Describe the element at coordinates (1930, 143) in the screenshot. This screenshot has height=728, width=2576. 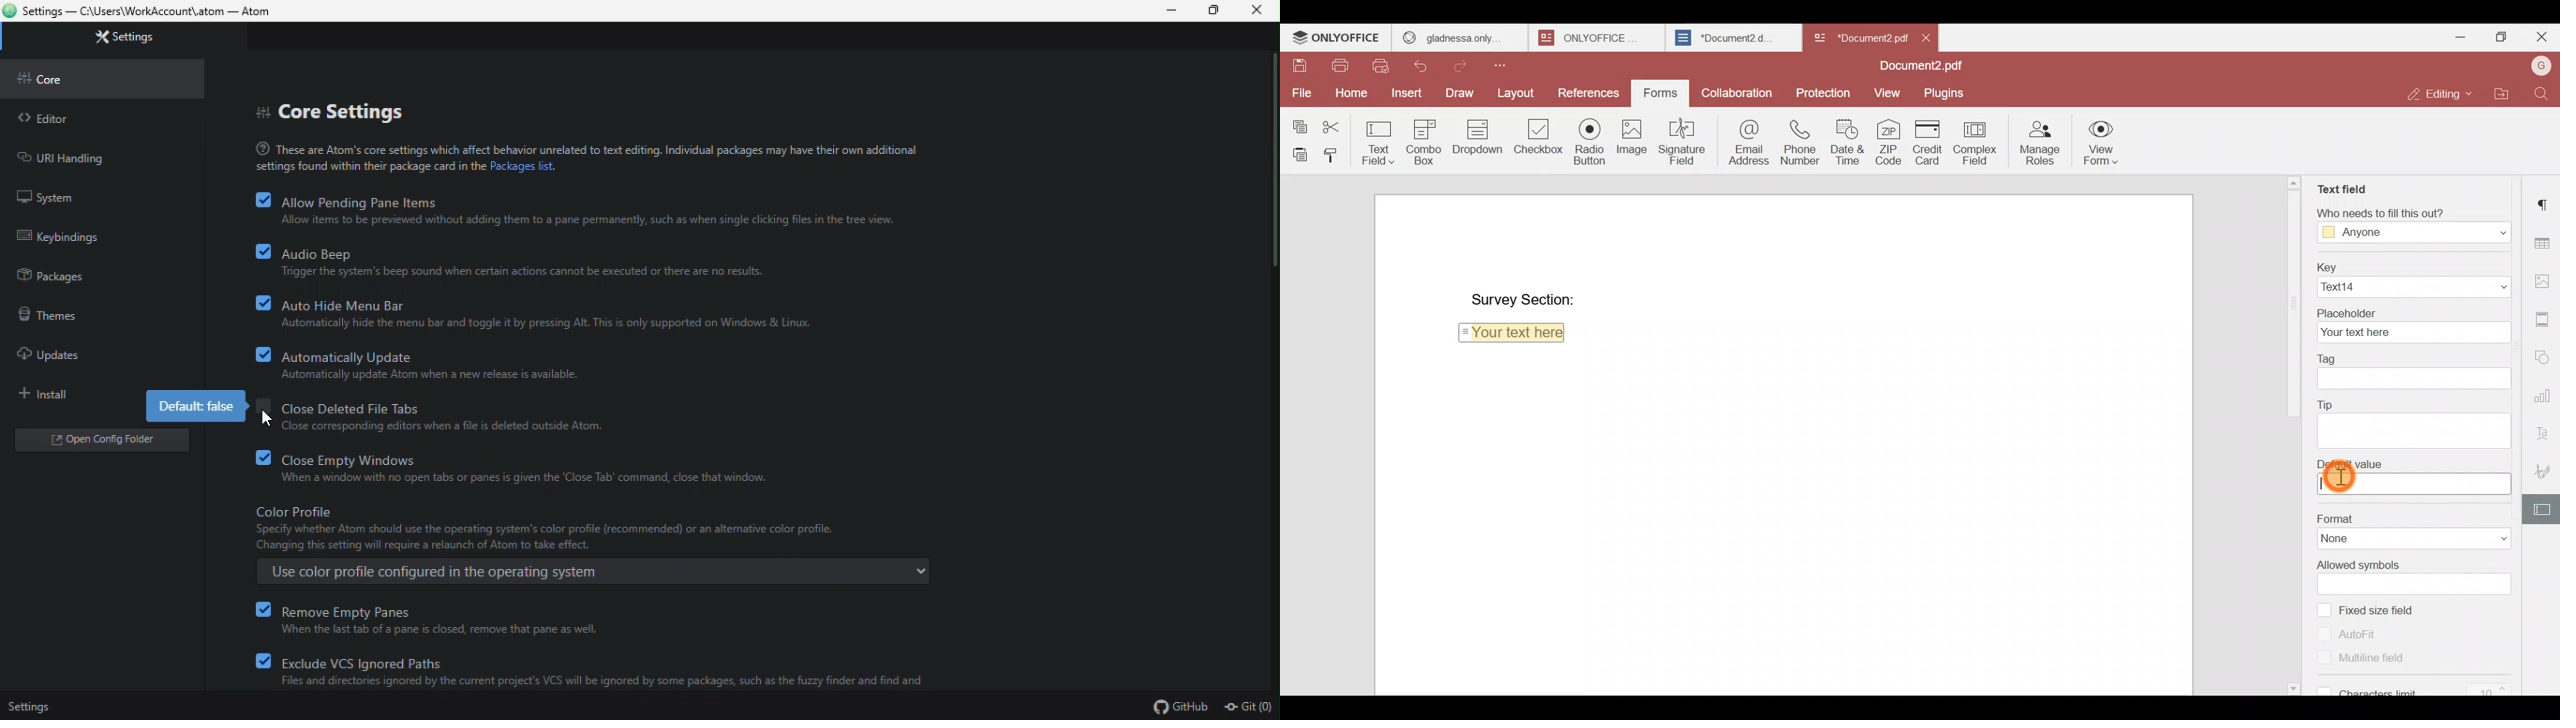
I see `Credit card` at that location.